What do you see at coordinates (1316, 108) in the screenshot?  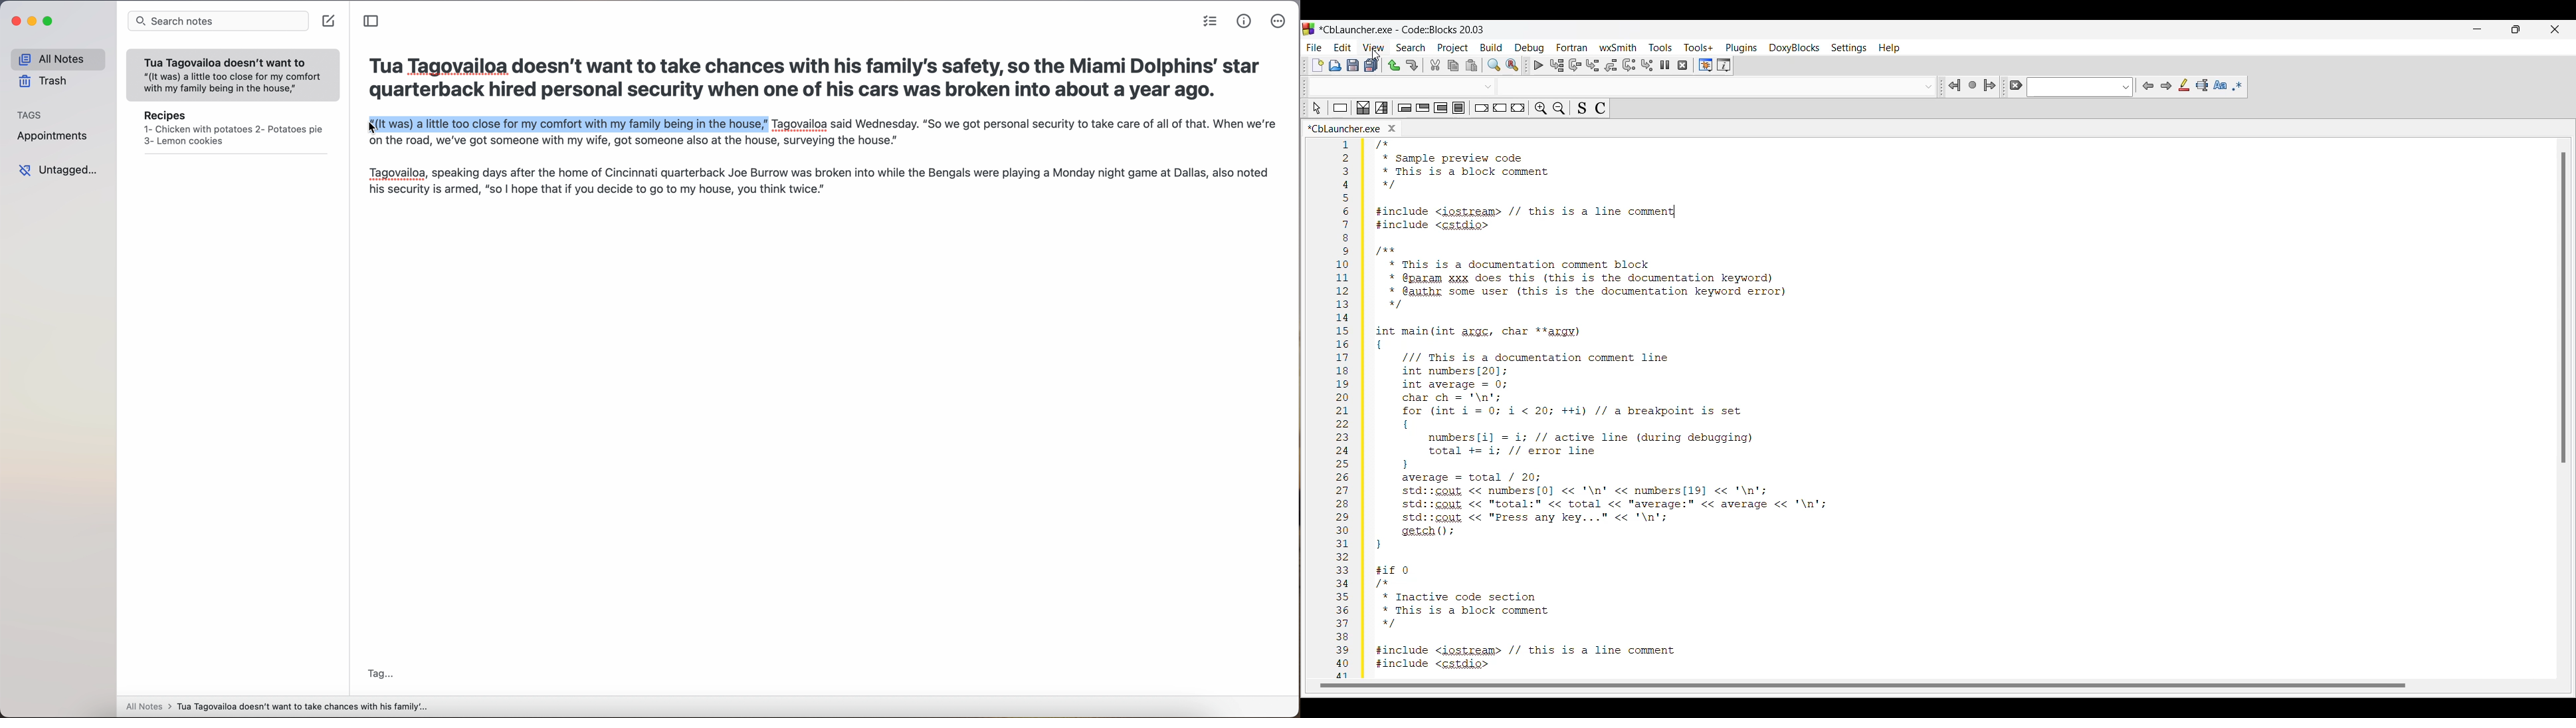 I see `Select` at bounding box center [1316, 108].